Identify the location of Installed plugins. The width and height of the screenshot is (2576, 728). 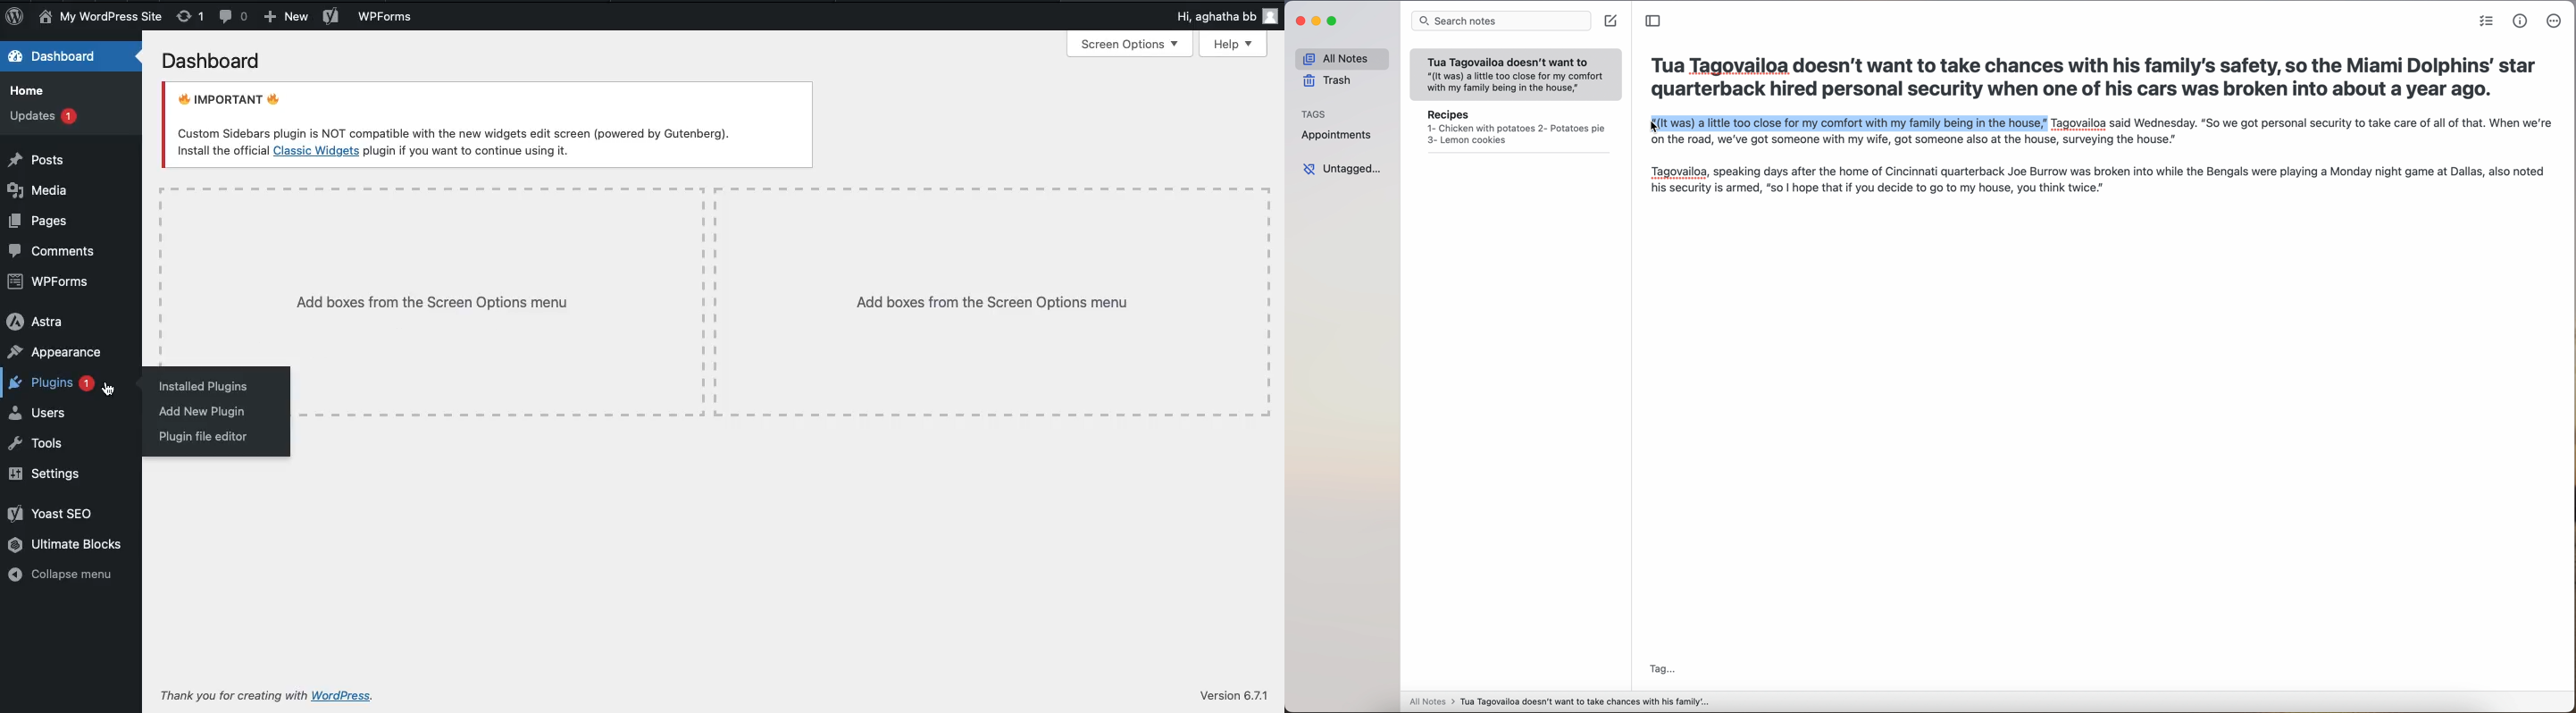
(208, 388).